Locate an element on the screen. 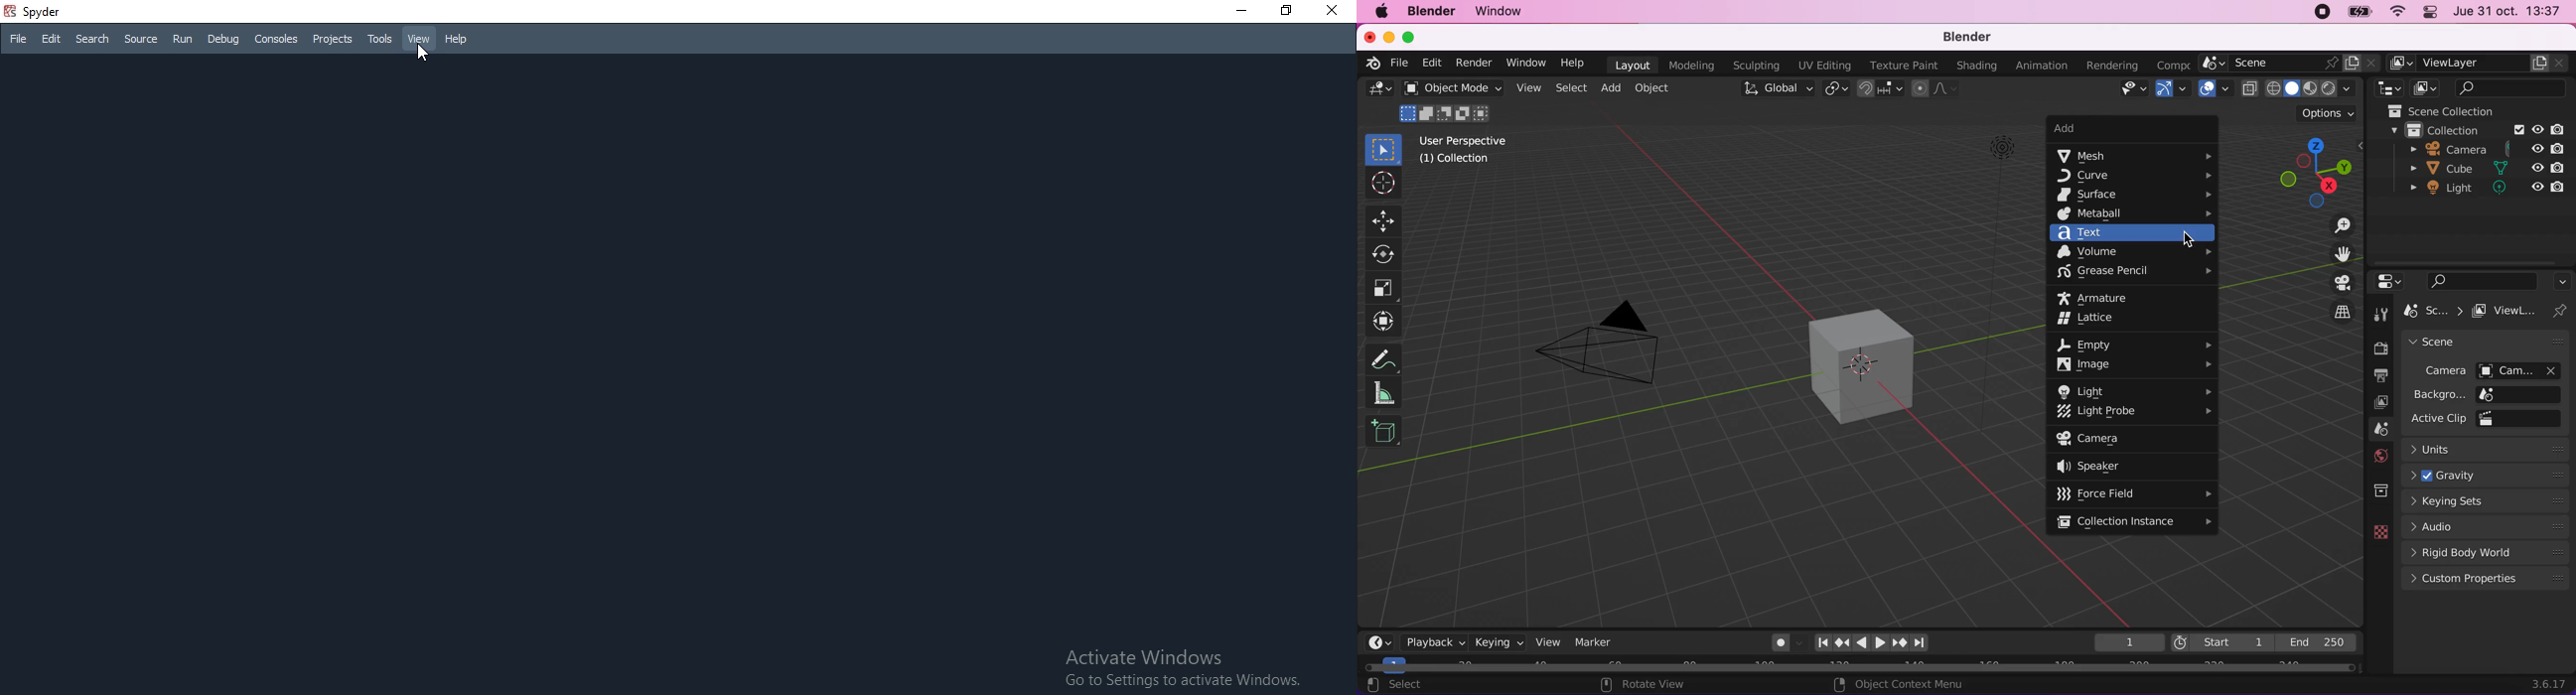 The width and height of the screenshot is (2576, 700). spyder logo is located at coordinates (10, 12).